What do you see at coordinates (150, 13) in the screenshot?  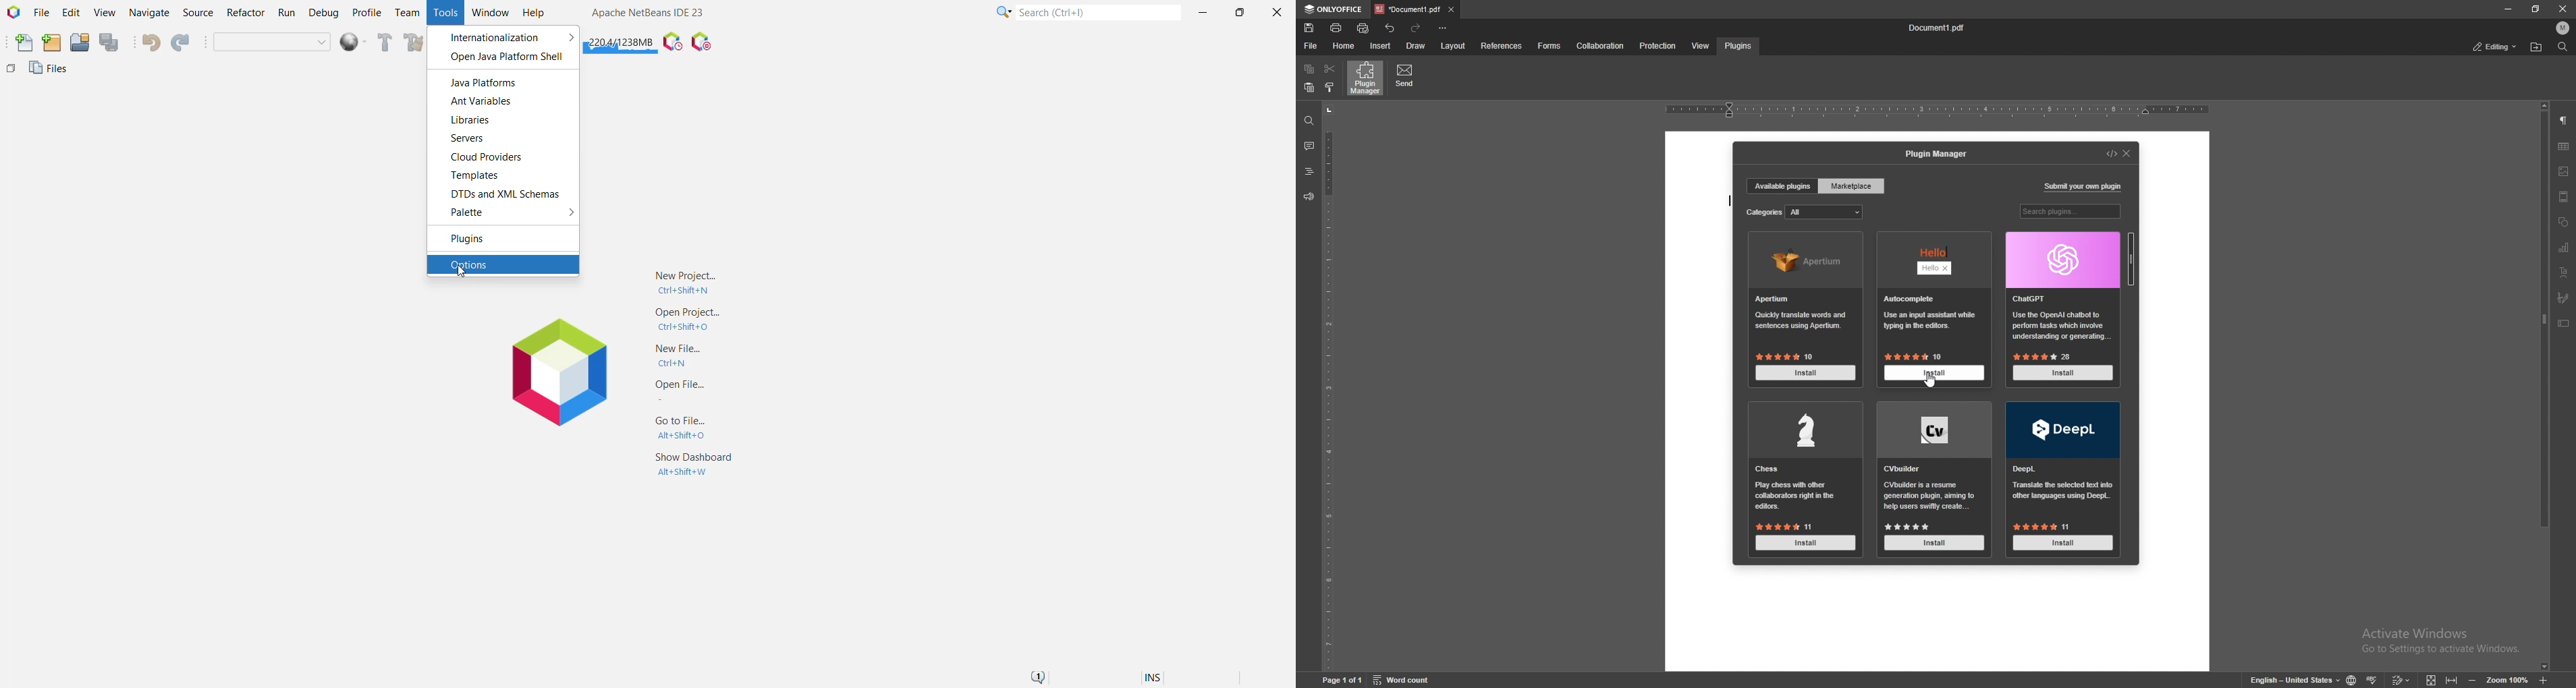 I see `Navigate` at bounding box center [150, 13].